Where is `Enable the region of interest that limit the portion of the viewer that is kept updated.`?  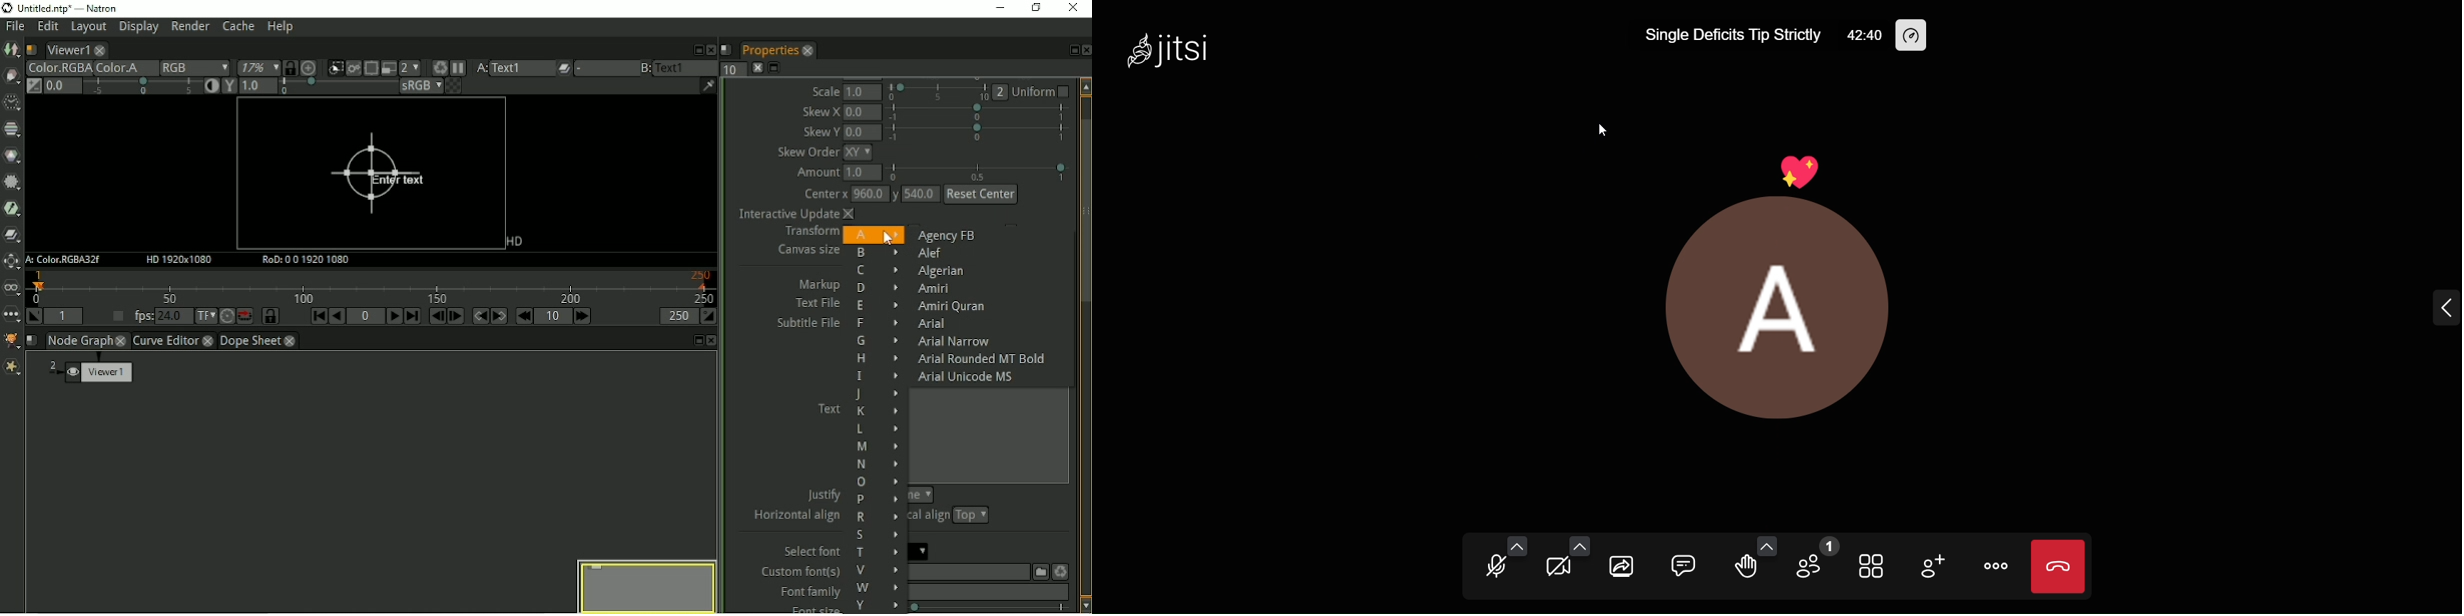
Enable the region of interest that limit the portion of the viewer that is kept updated. is located at coordinates (371, 66).